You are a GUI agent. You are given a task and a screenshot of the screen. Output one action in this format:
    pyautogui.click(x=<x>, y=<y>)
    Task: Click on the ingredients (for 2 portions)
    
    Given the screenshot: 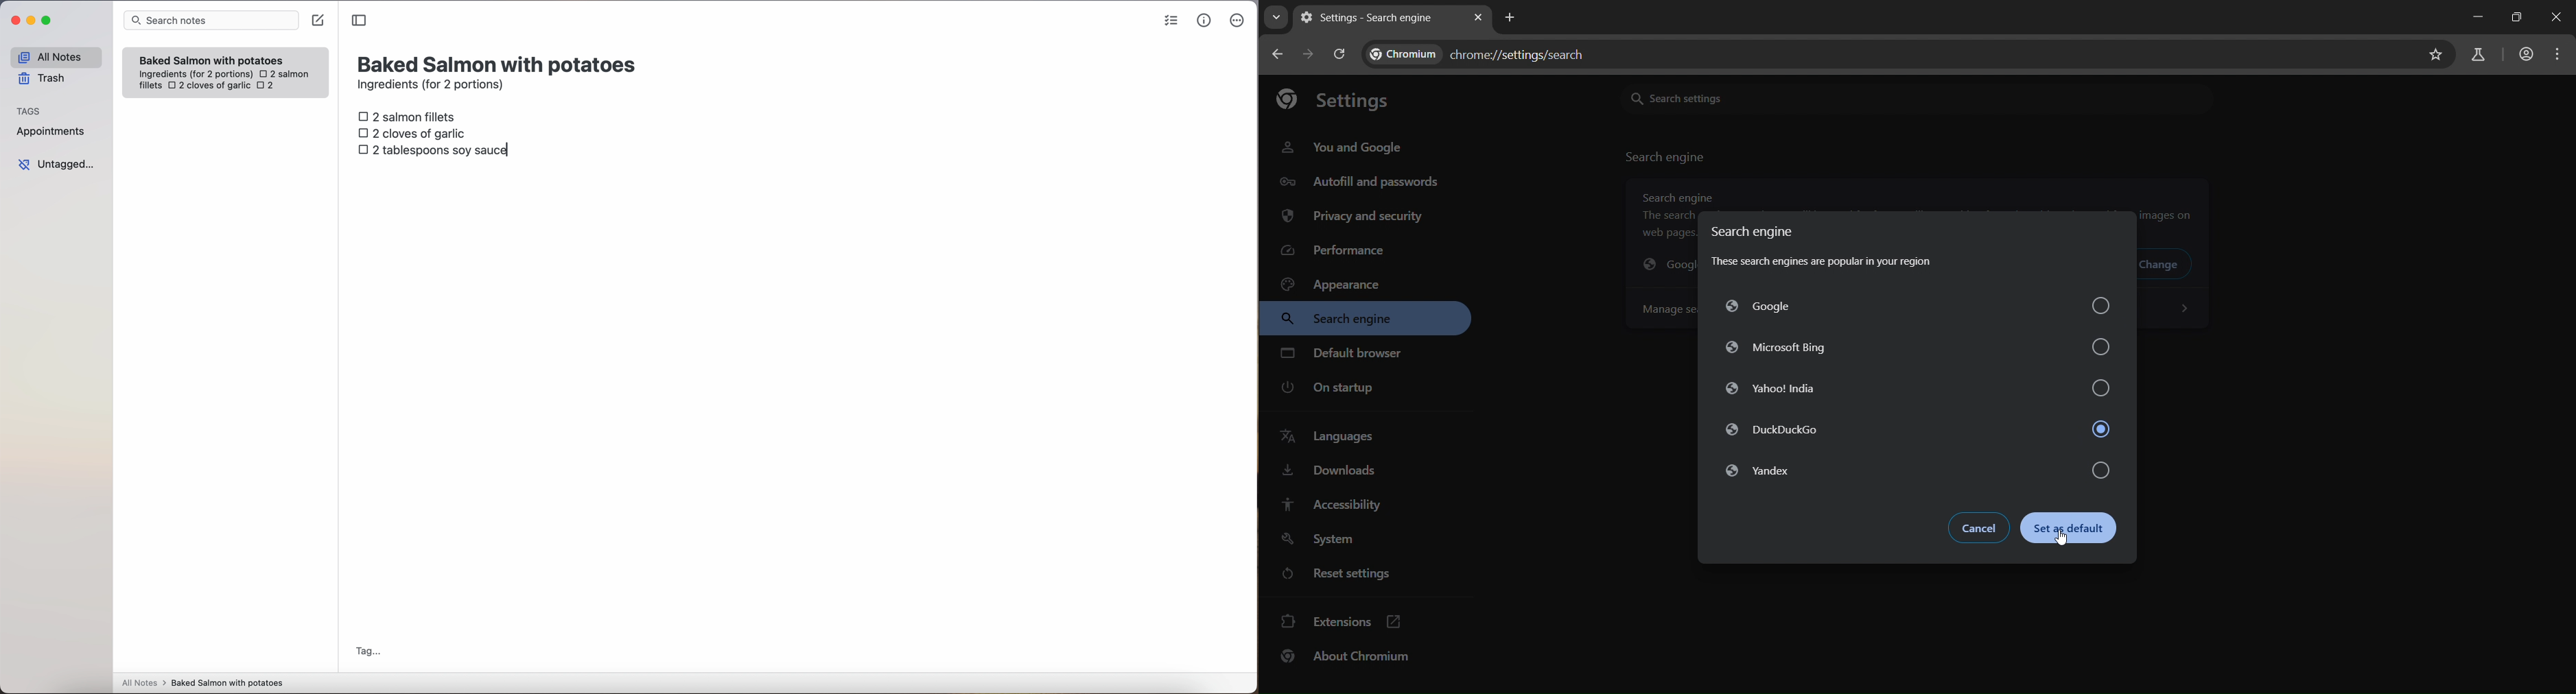 What is the action you would take?
    pyautogui.click(x=433, y=86)
    